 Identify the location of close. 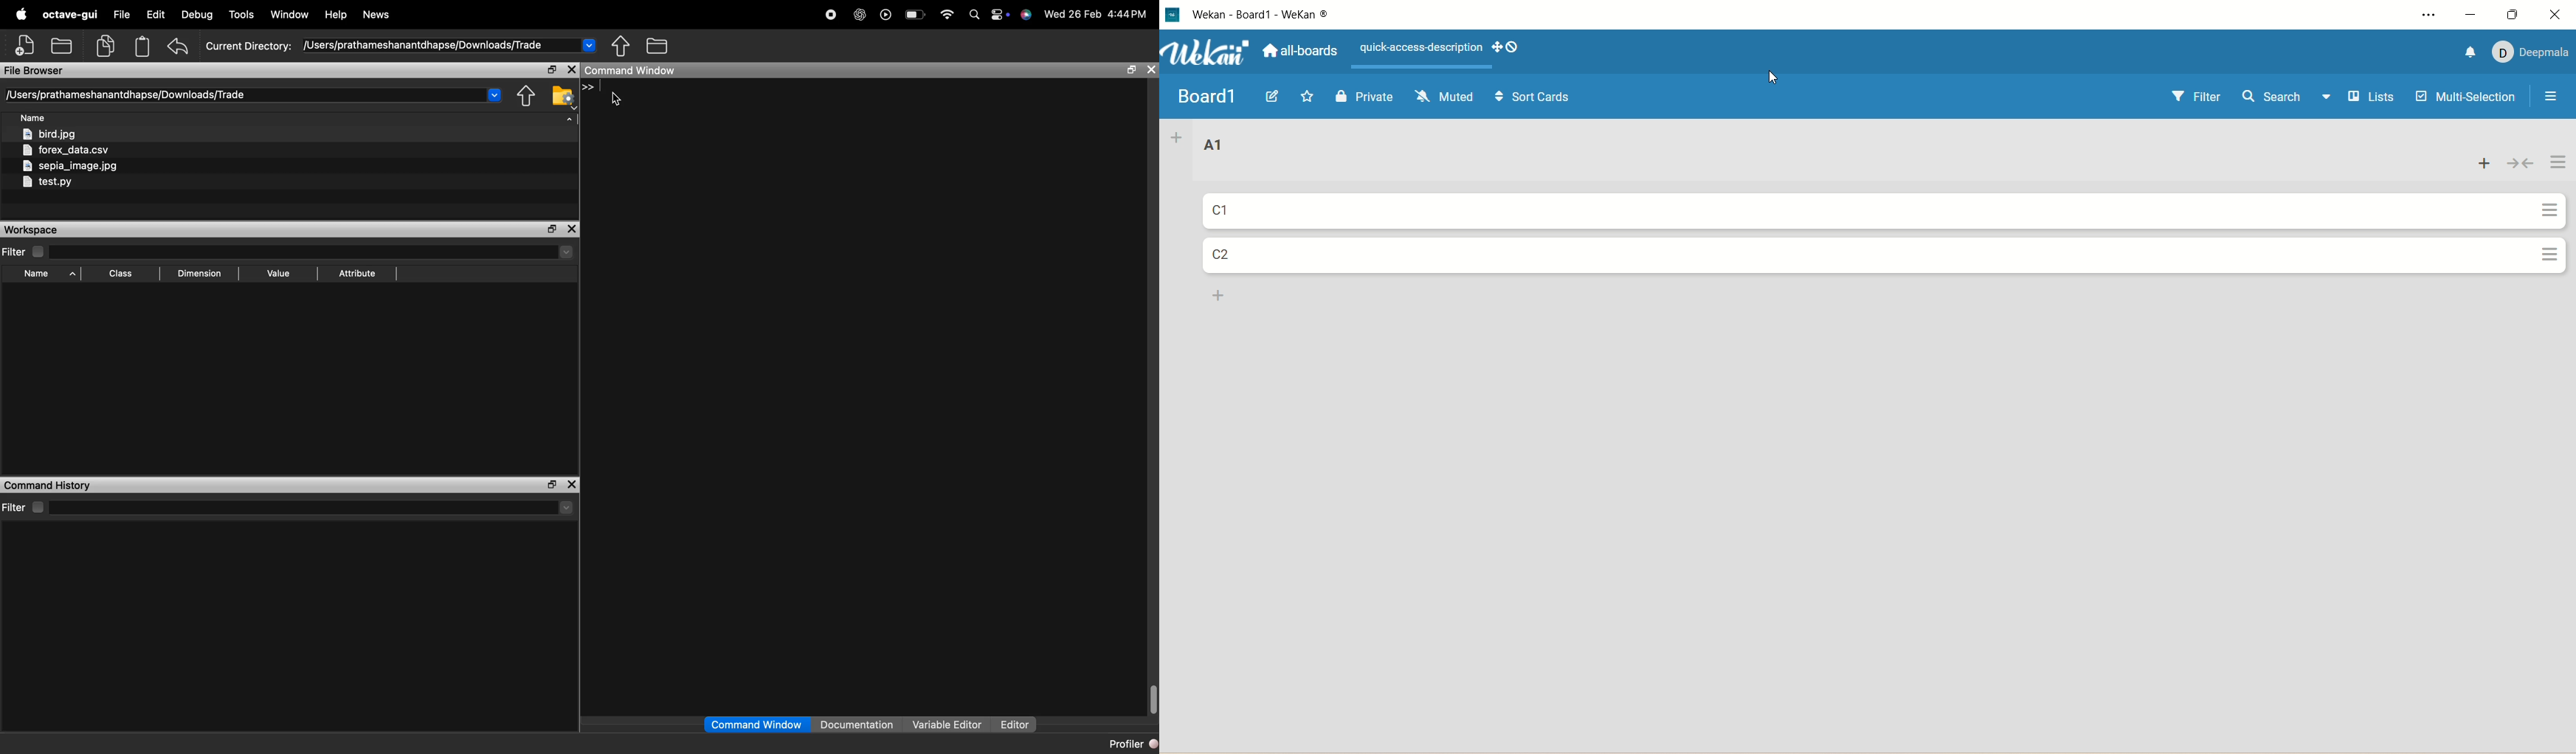
(1151, 69).